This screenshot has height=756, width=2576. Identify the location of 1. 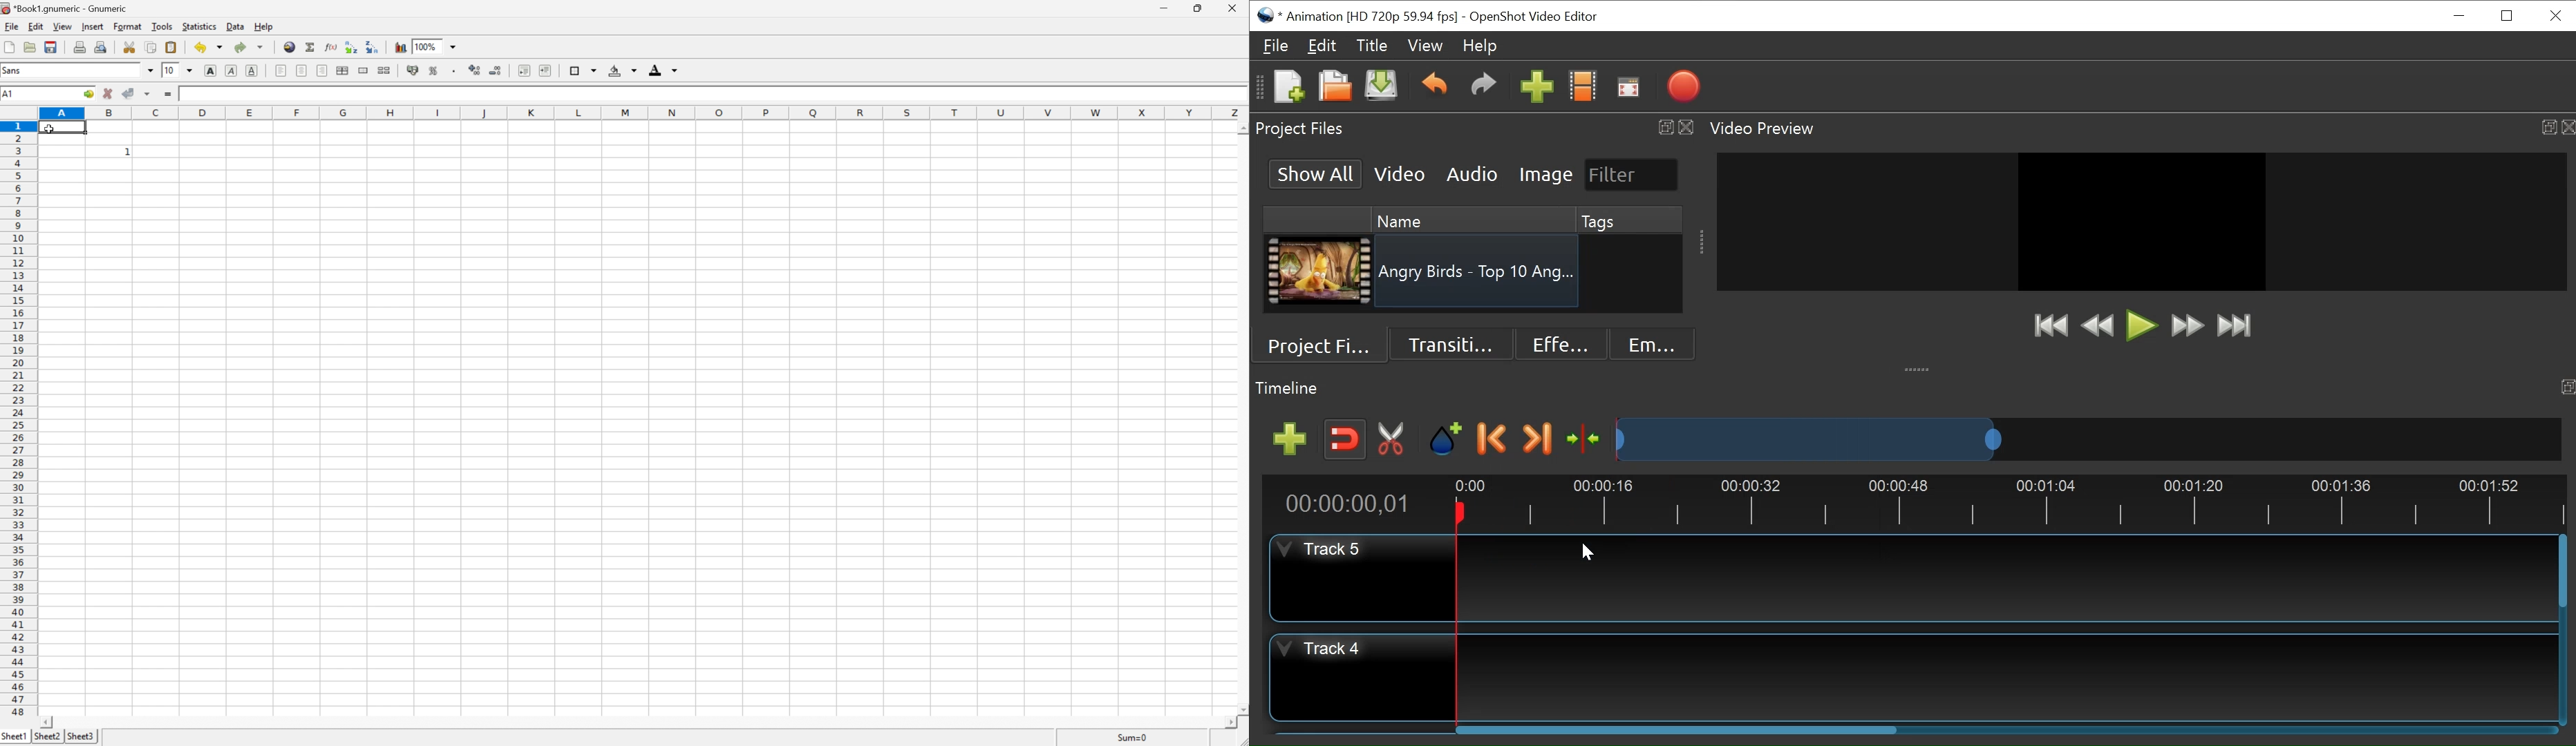
(127, 153).